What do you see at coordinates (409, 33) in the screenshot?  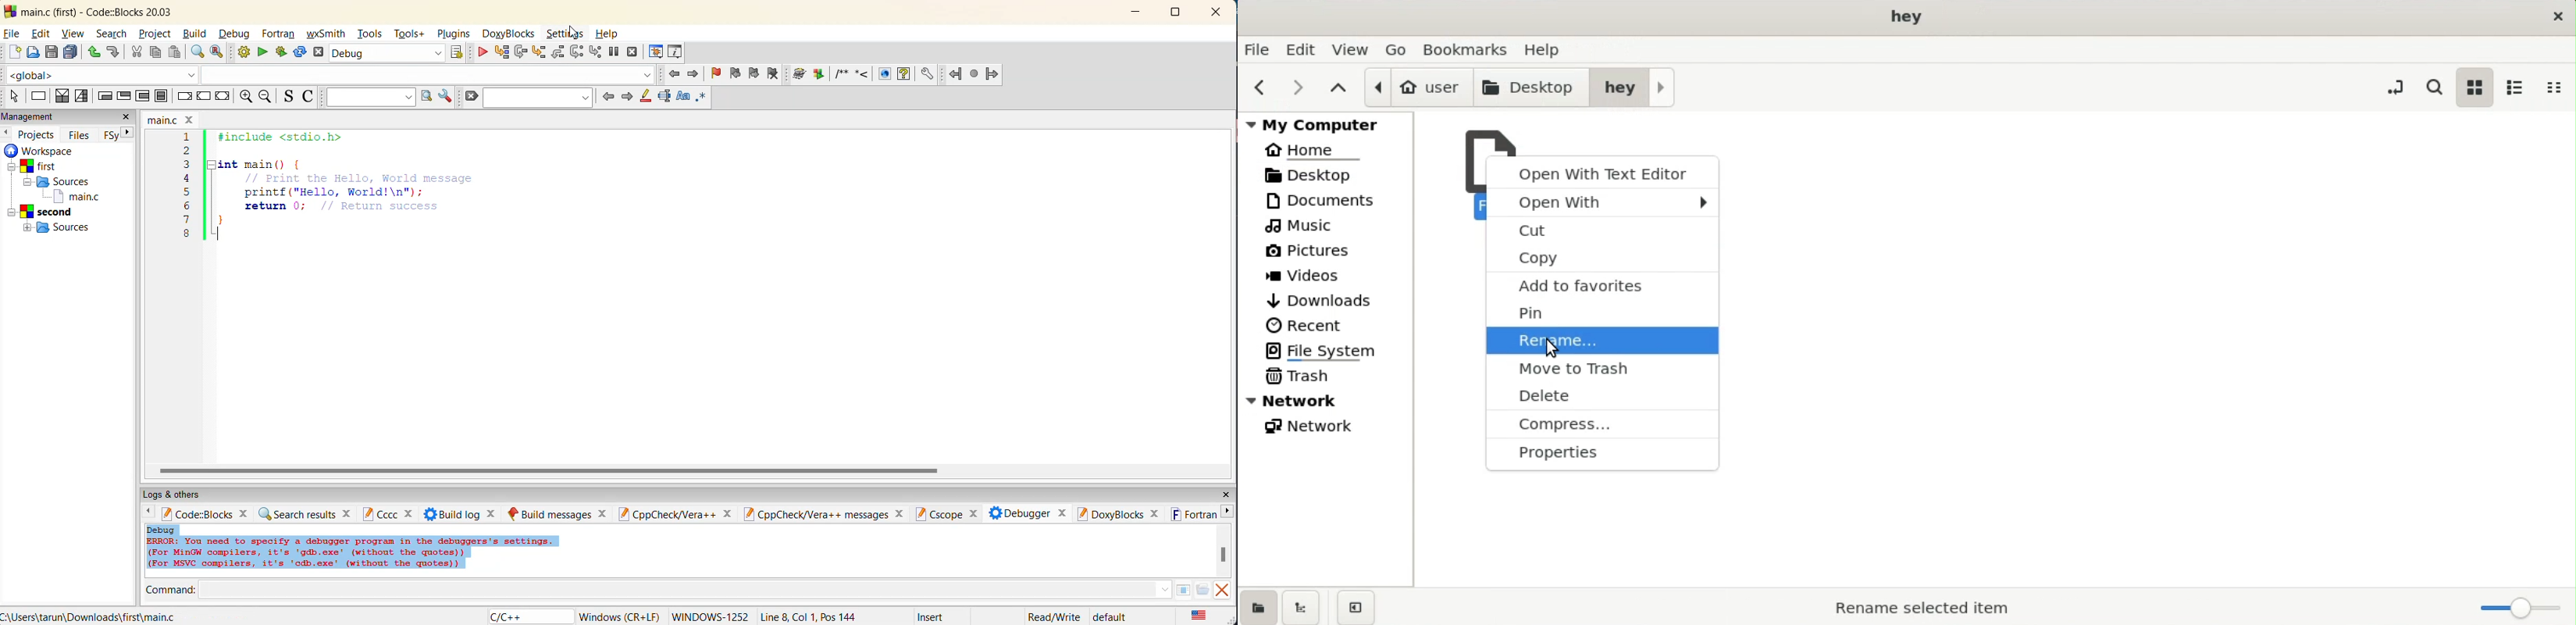 I see `tools+` at bounding box center [409, 33].